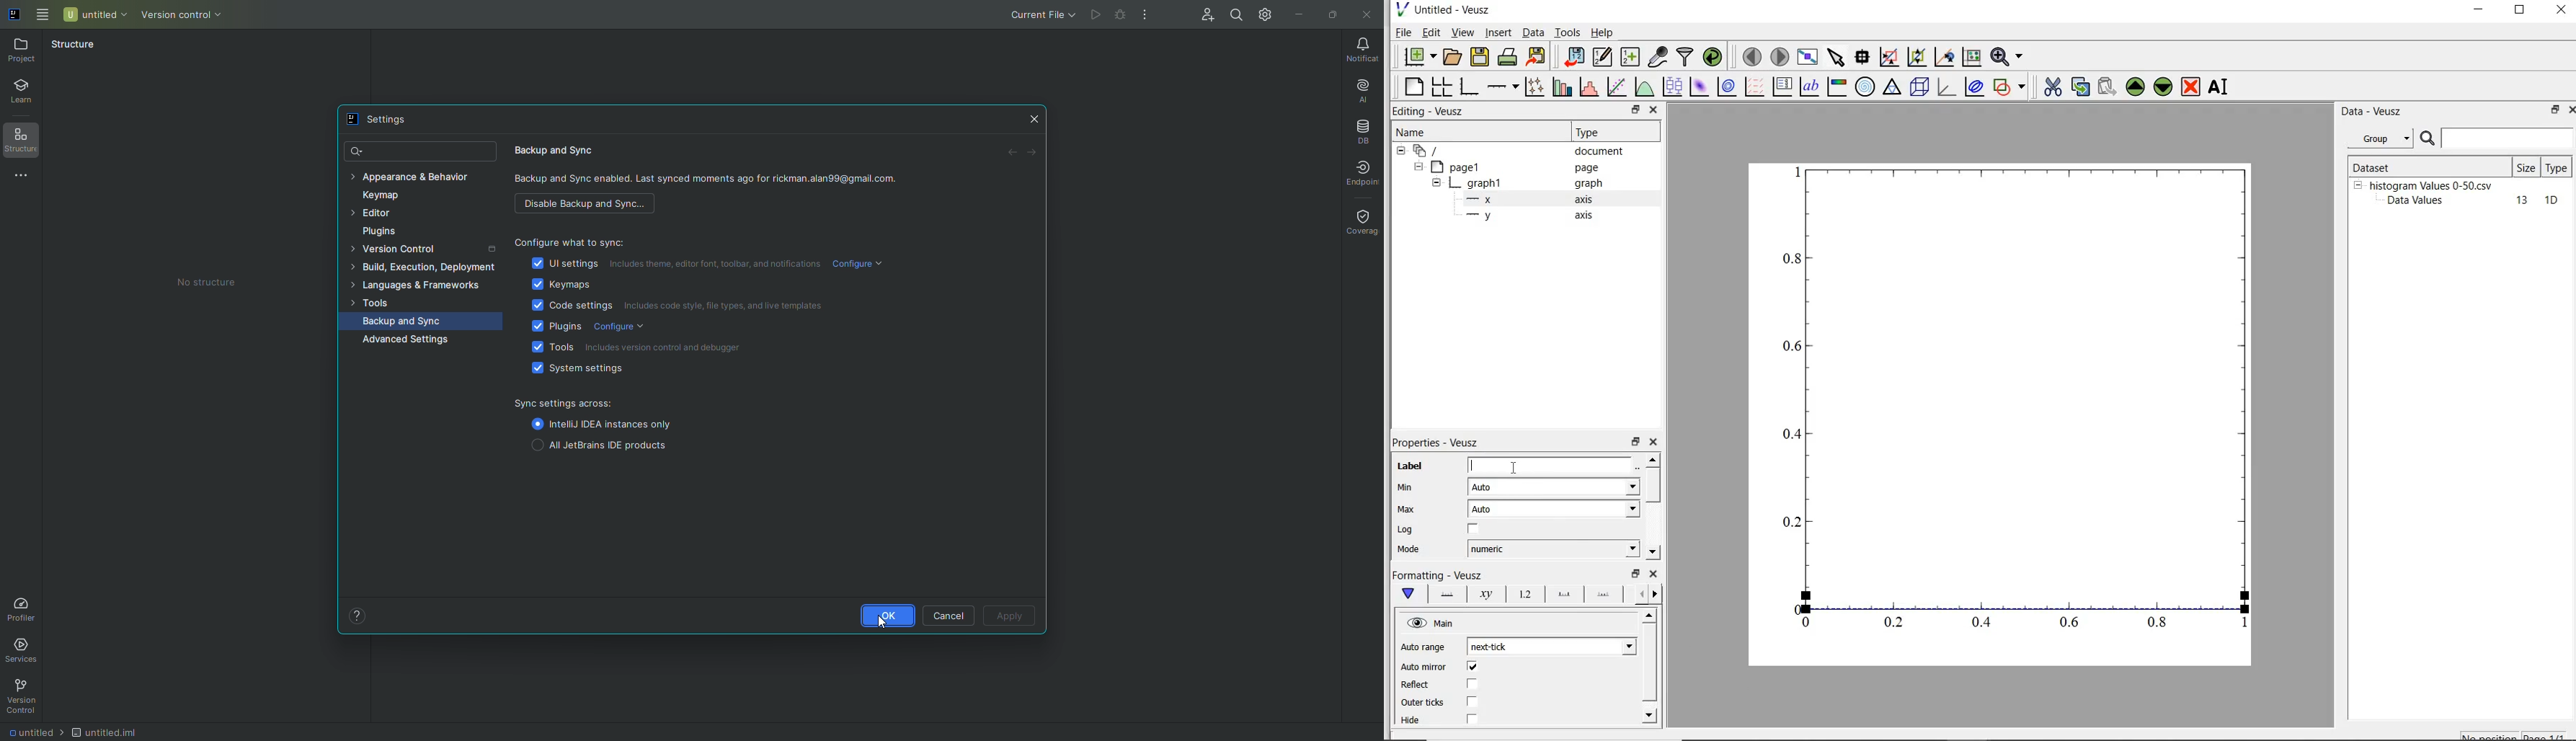 The height and width of the screenshot is (756, 2576). Describe the element at coordinates (1781, 56) in the screenshot. I see `move to next page` at that location.